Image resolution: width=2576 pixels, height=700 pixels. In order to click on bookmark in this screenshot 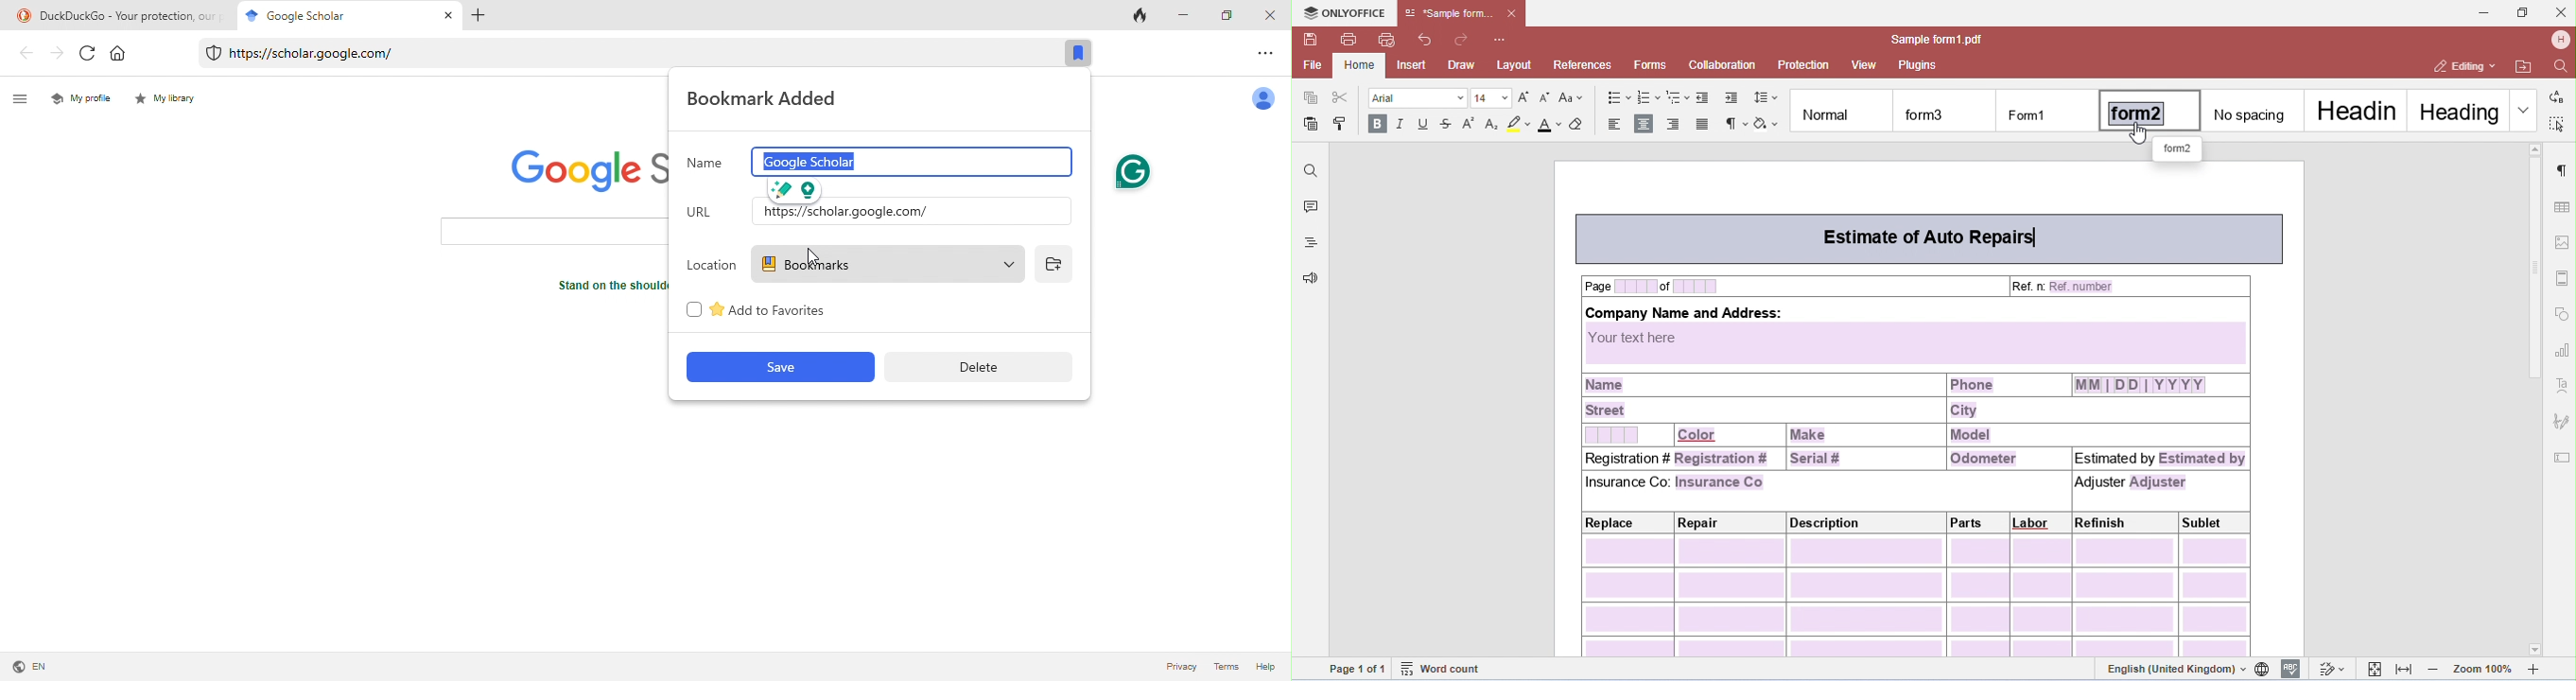, I will do `click(1078, 54)`.